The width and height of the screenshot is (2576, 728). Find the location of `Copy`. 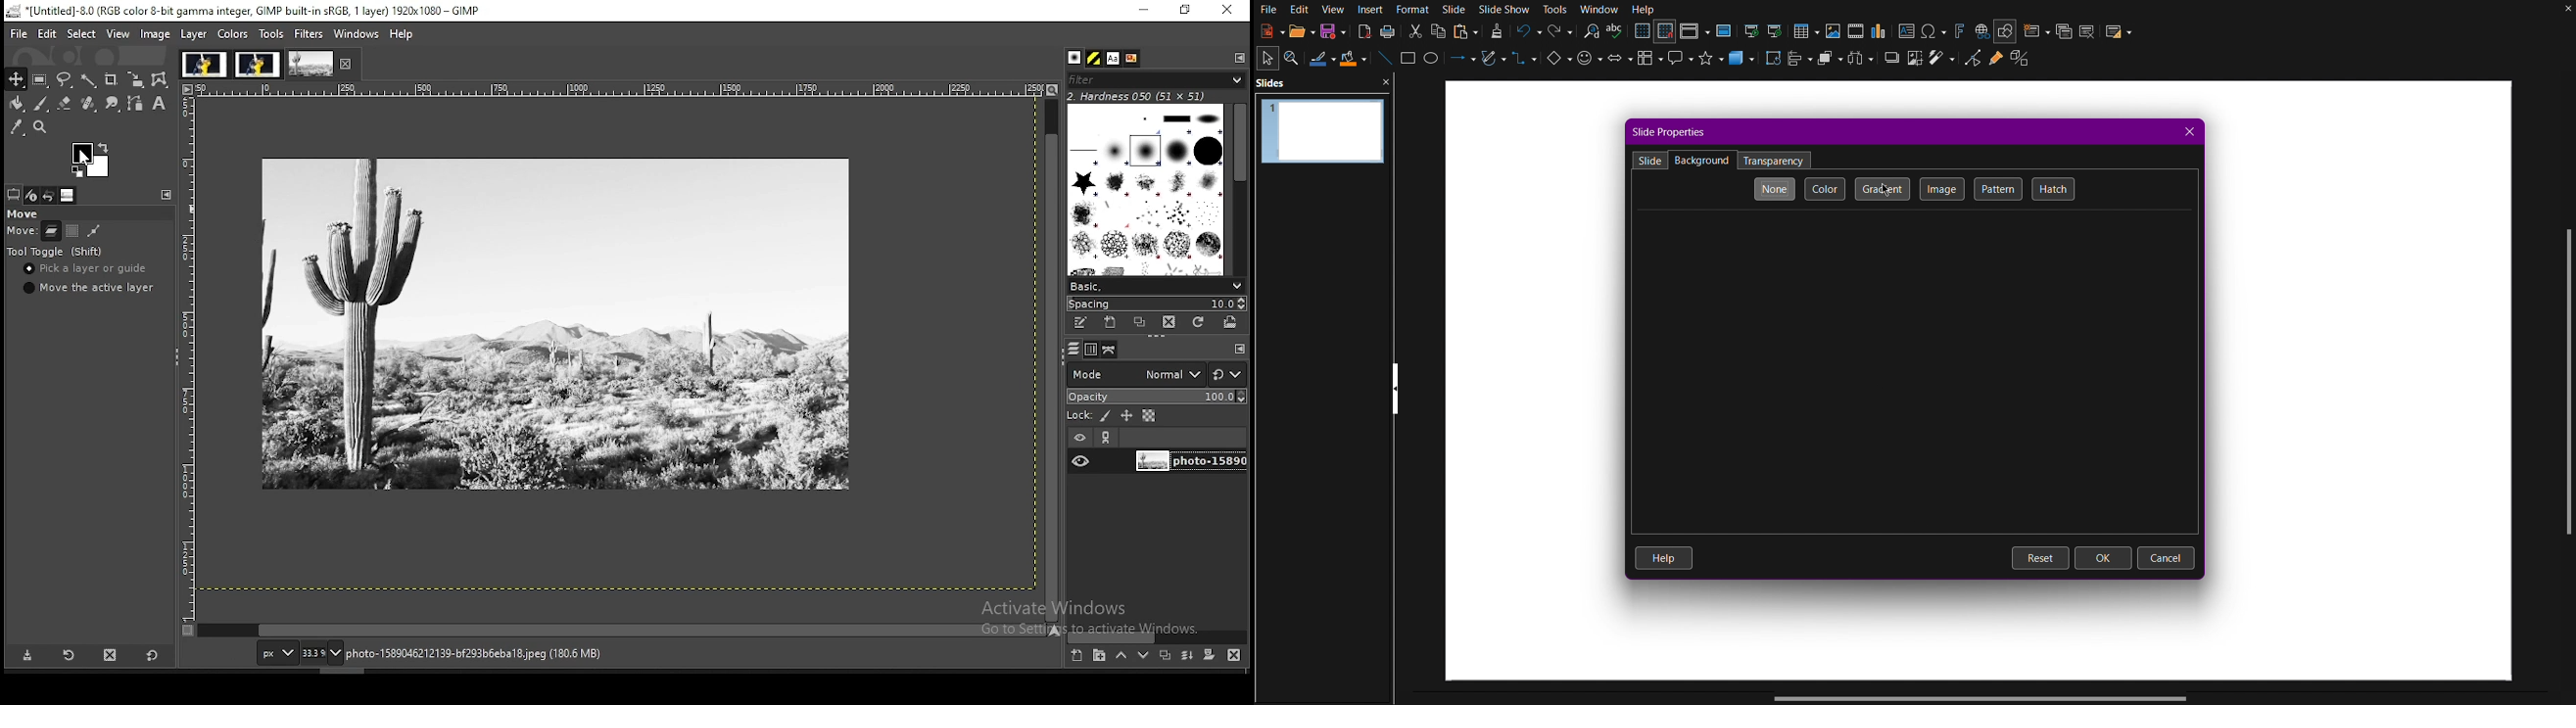

Copy is located at coordinates (1439, 30).